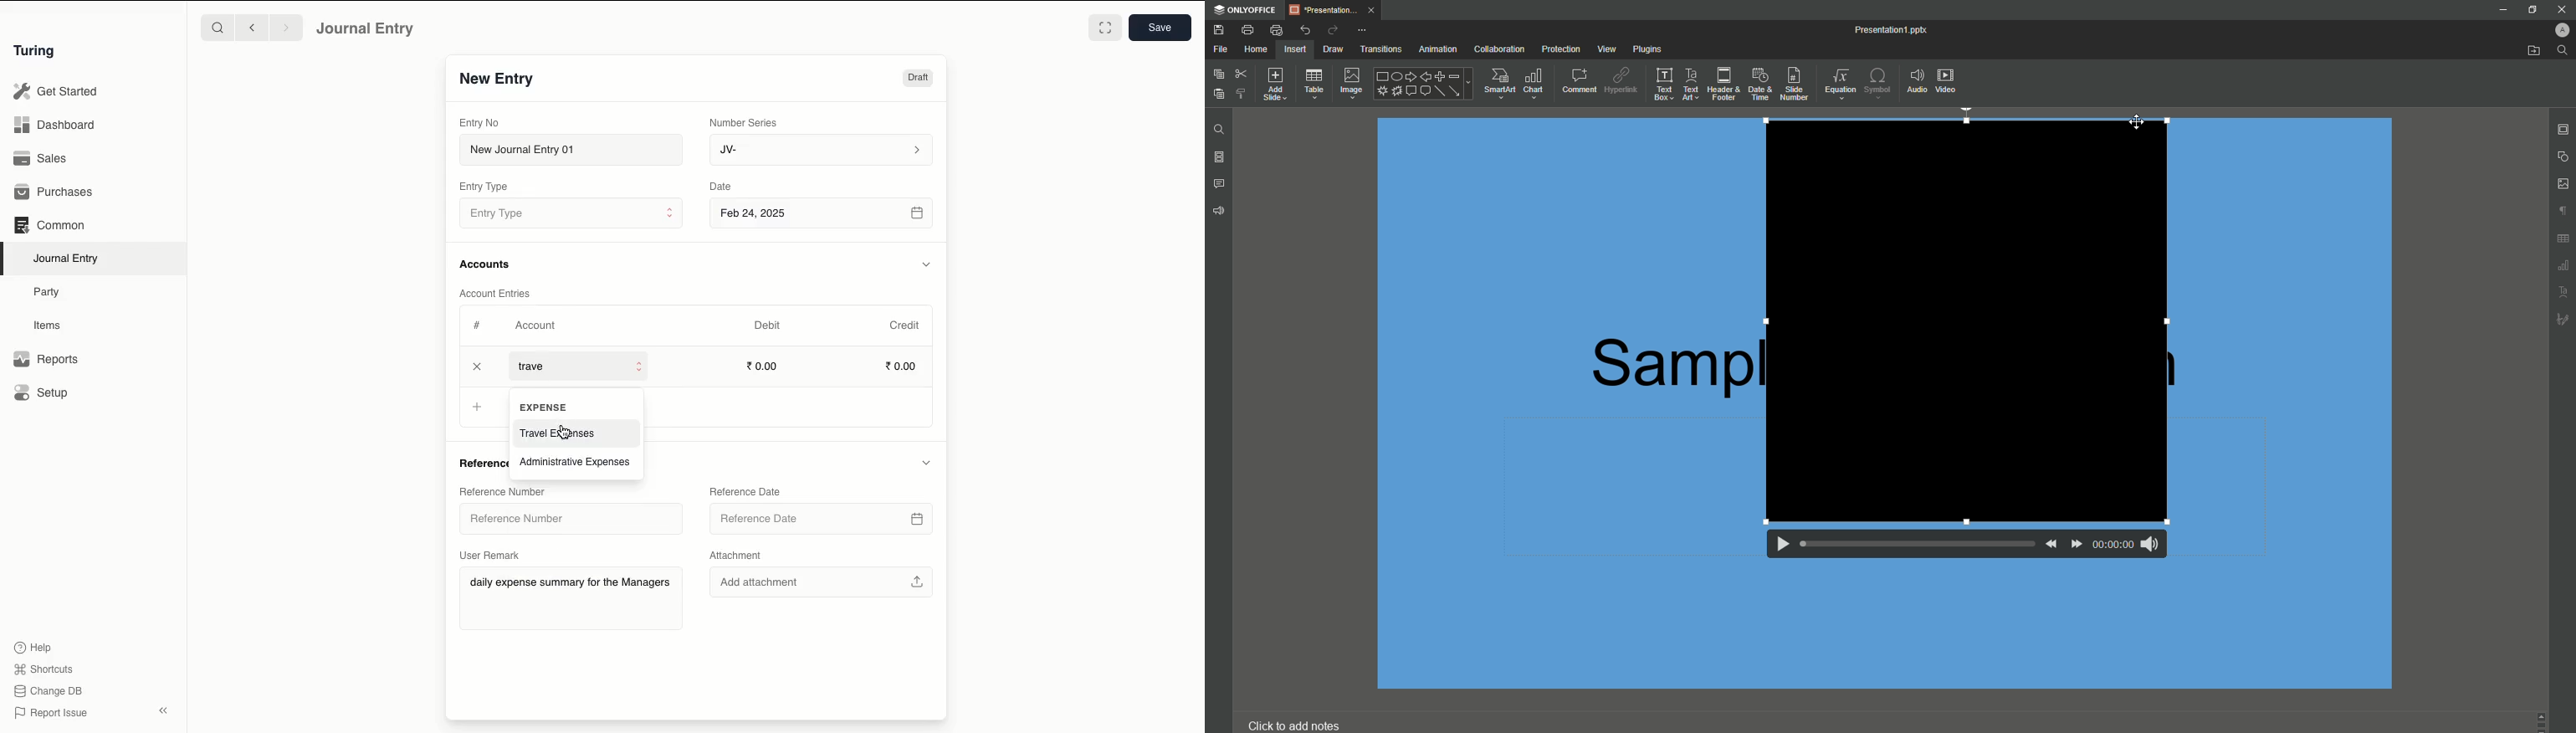 This screenshot has width=2576, height=756. What do you see at coordinates (46, 669) in the screenshot?
I see `Shortcuts` at bounding box center [46, 669].